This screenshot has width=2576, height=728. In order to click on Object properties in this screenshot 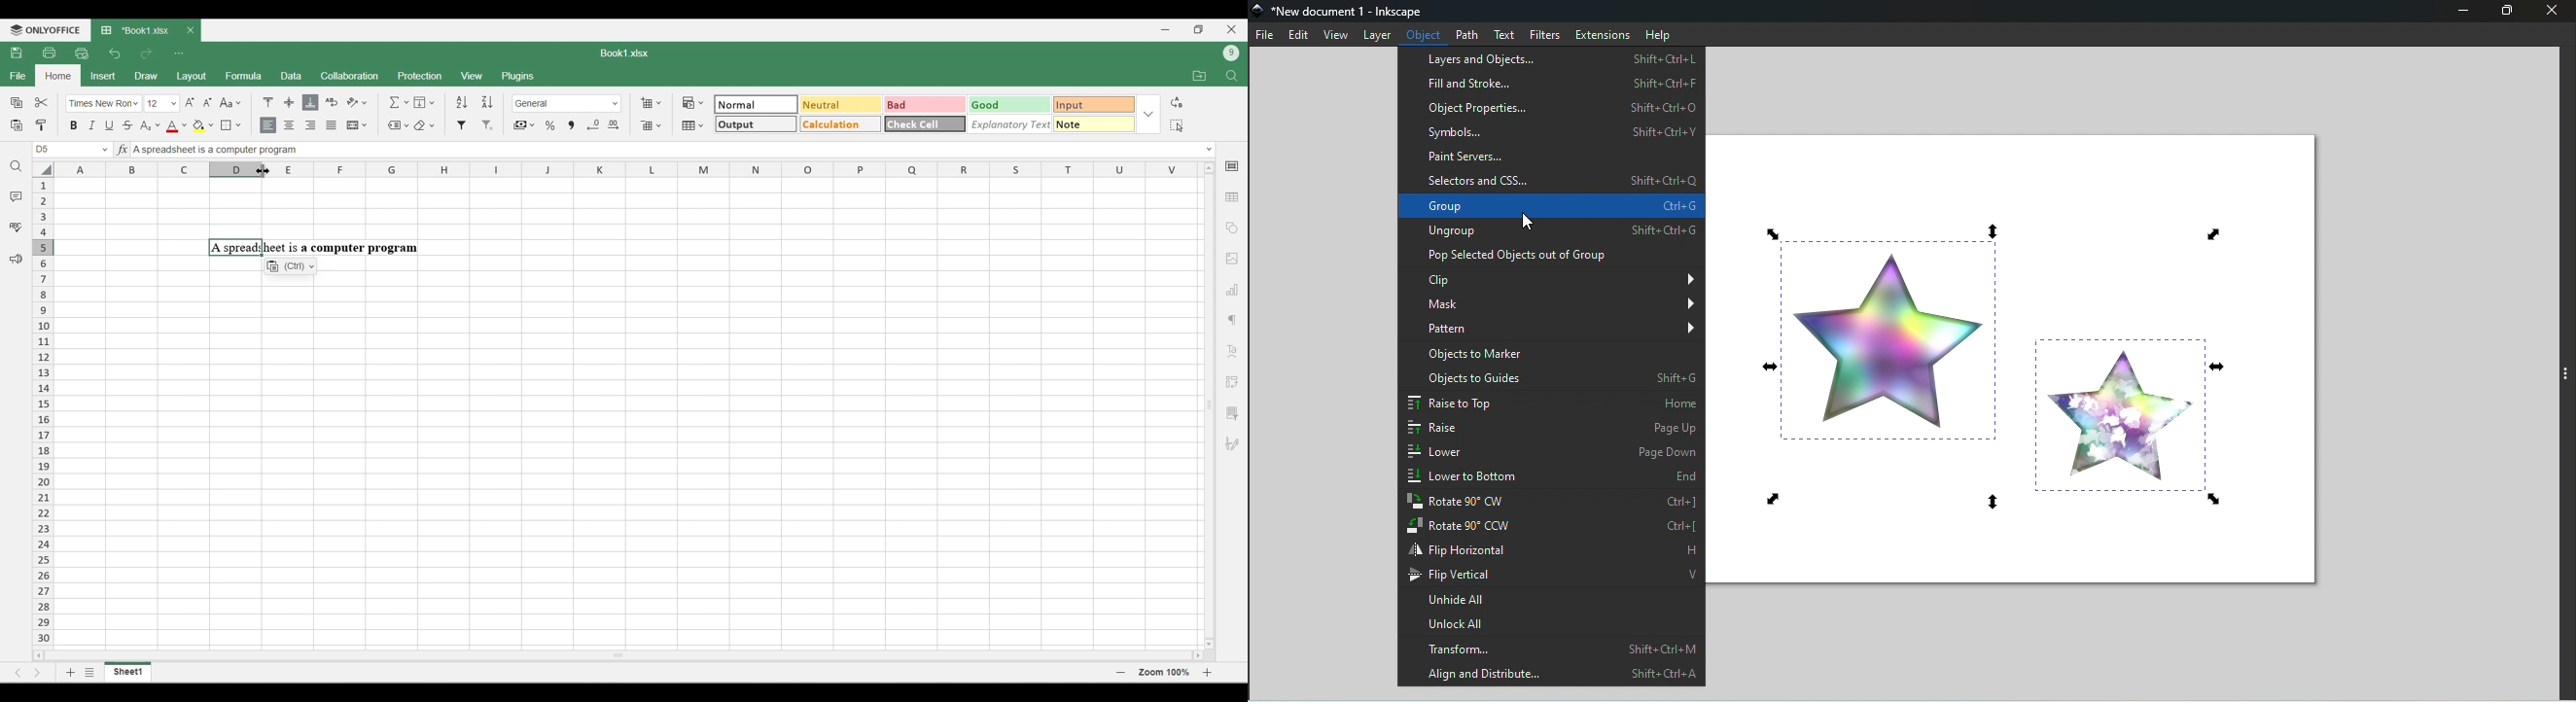, I will do `click(1552, 109)`.